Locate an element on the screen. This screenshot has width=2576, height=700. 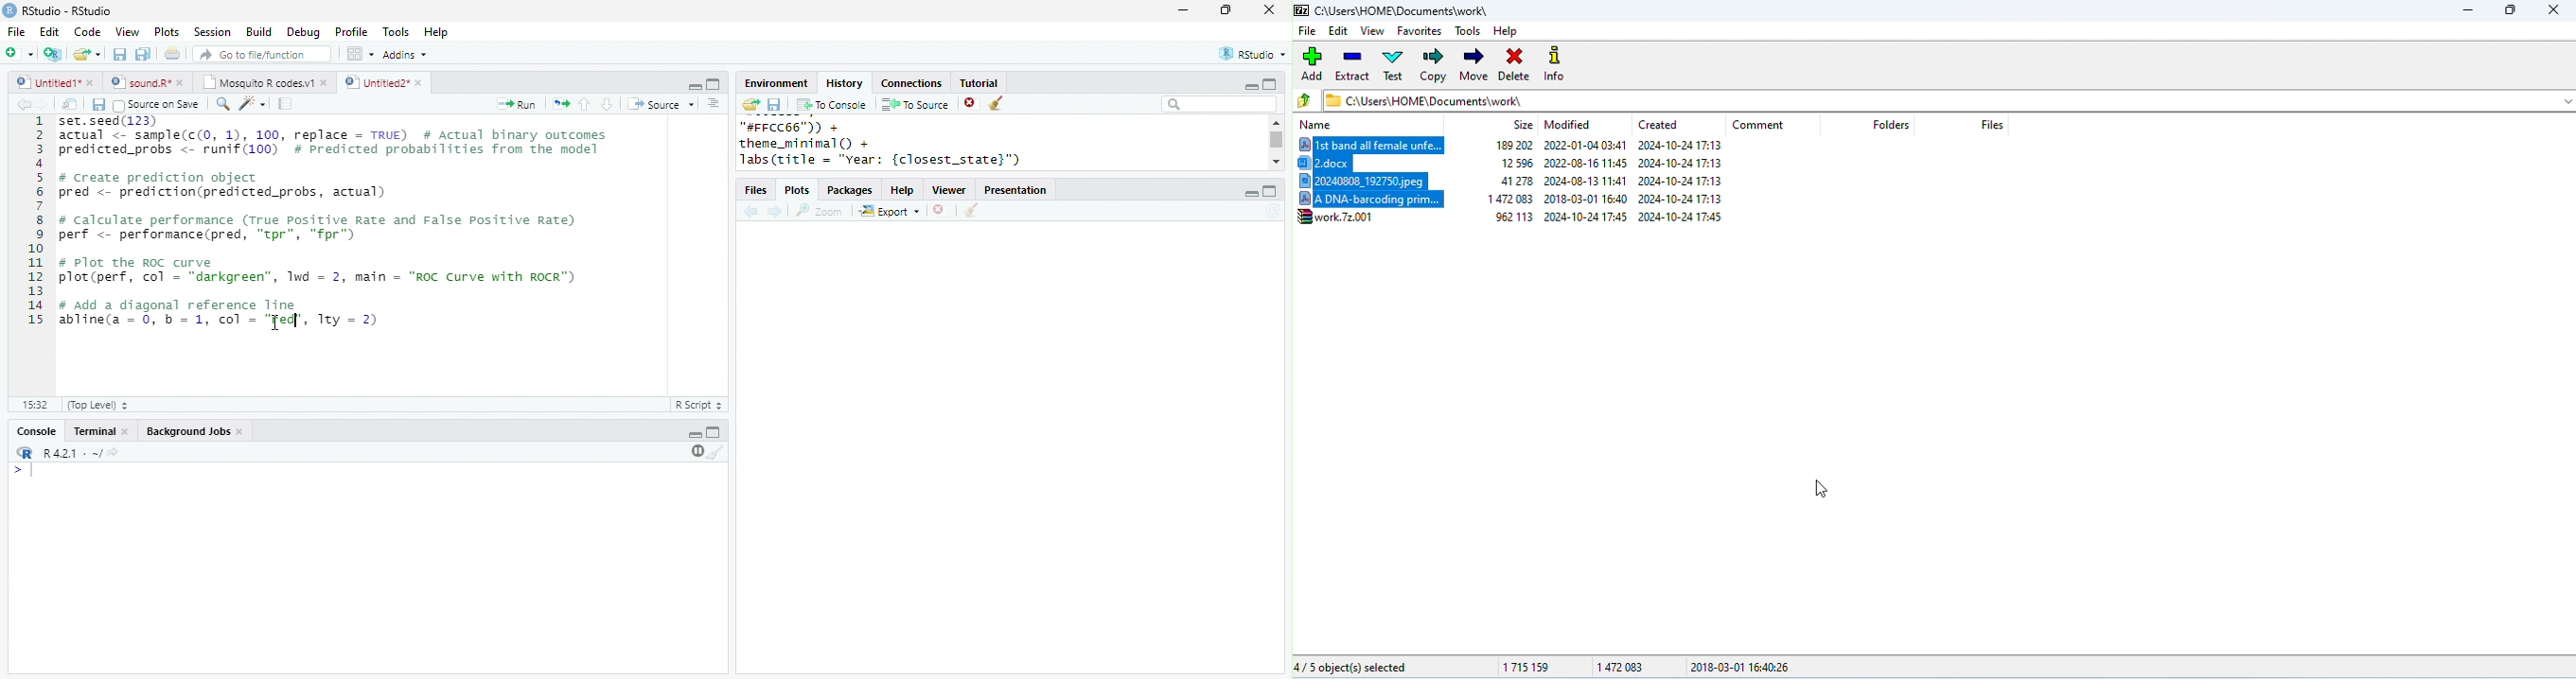
15:32 is located at coordinates (34, 404).